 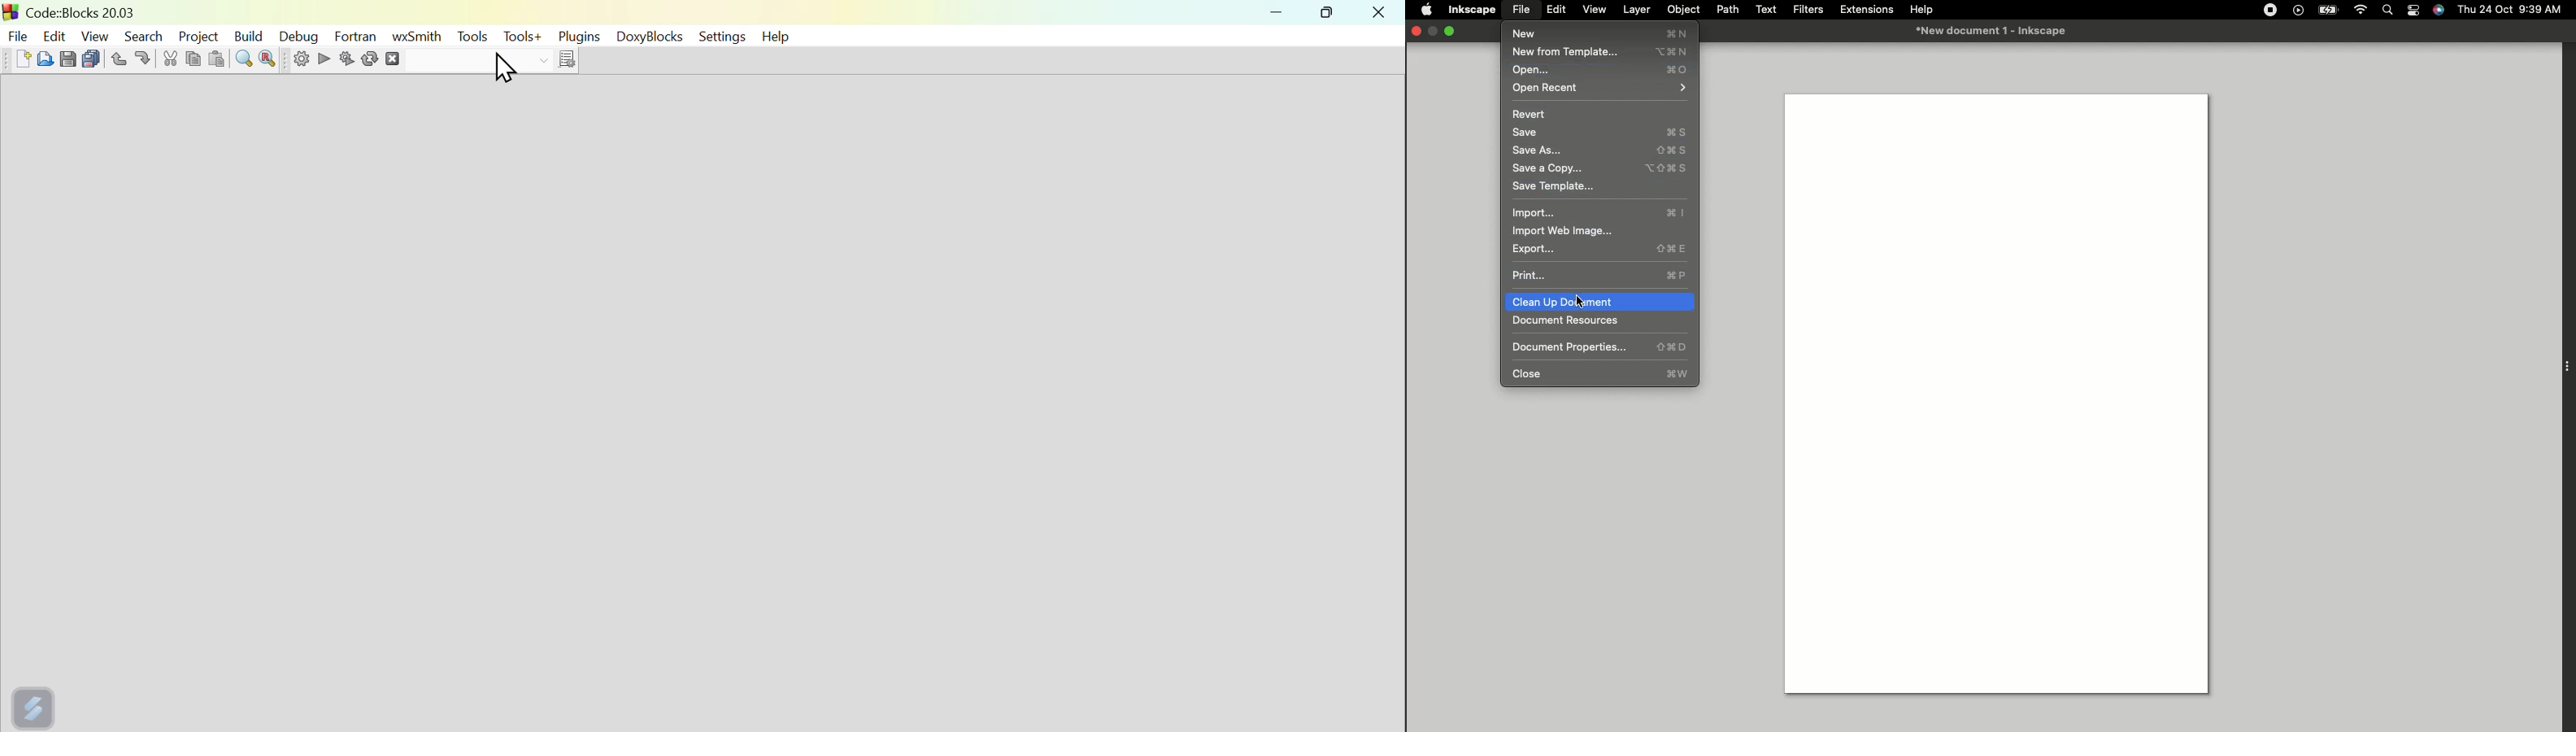 I want to click on Revert, so click(x=1534, y=115).